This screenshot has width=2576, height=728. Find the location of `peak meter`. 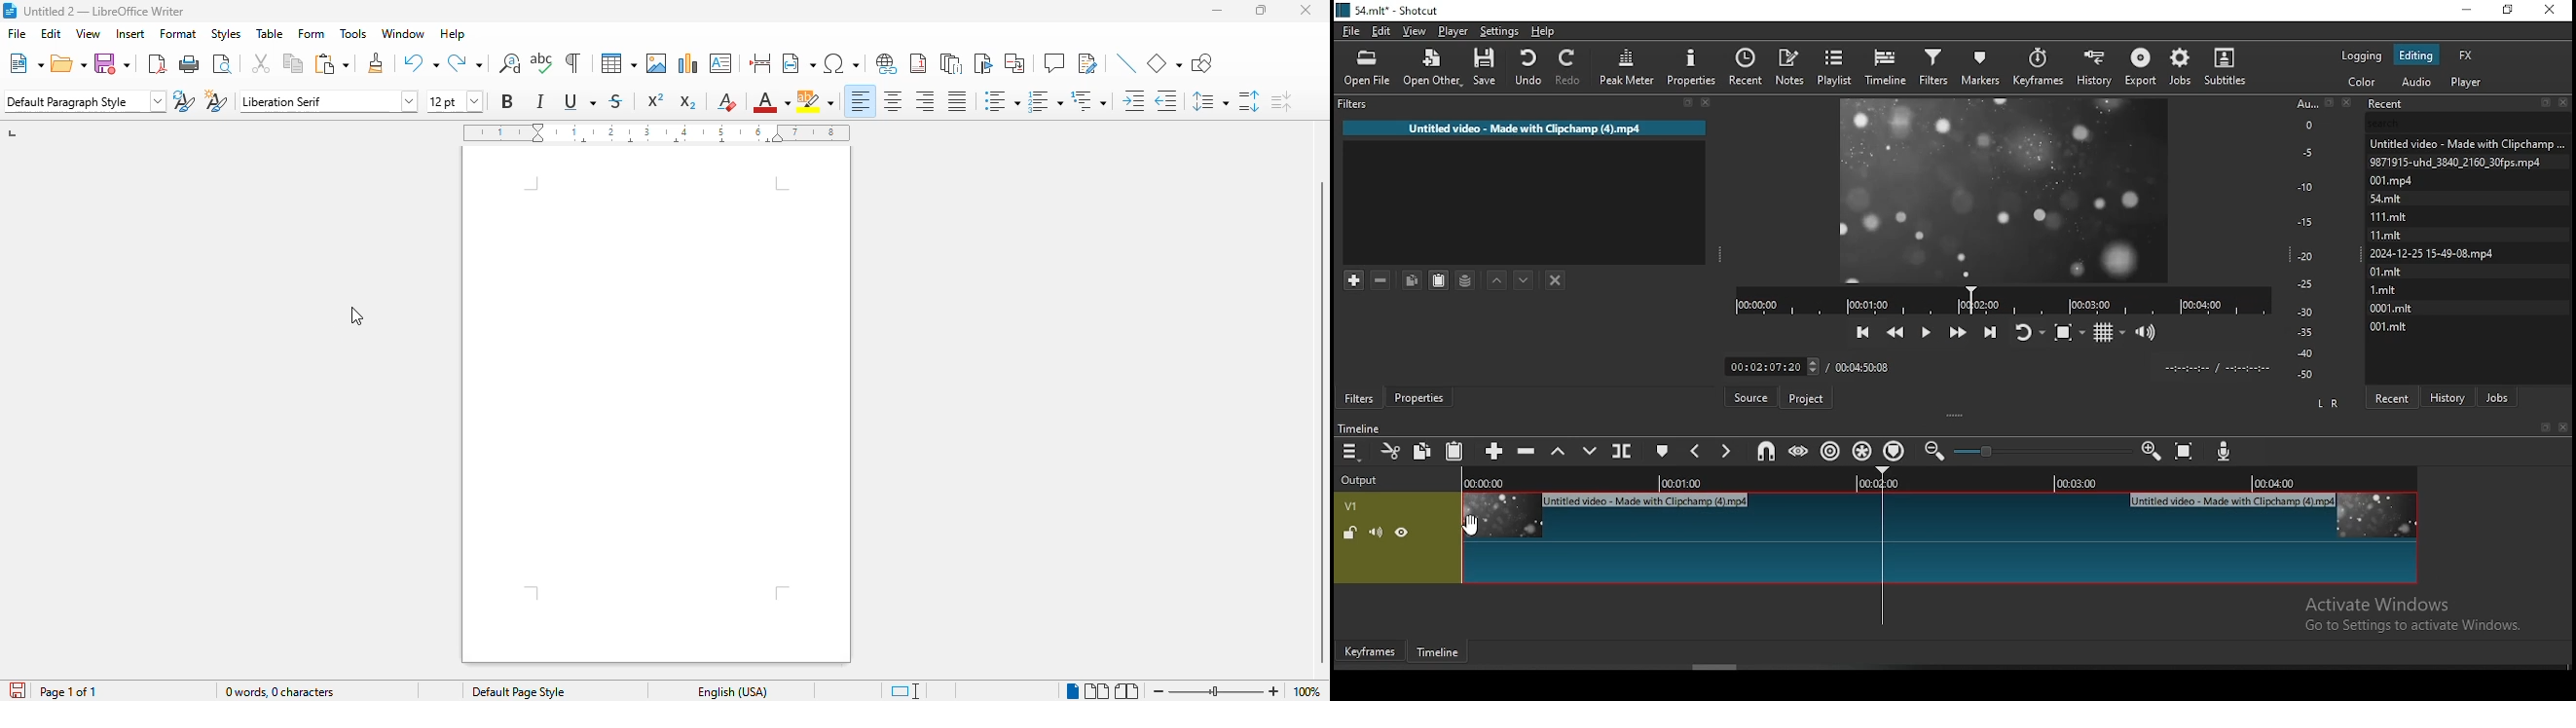

peak meter is located at coordinates (1627, 70).